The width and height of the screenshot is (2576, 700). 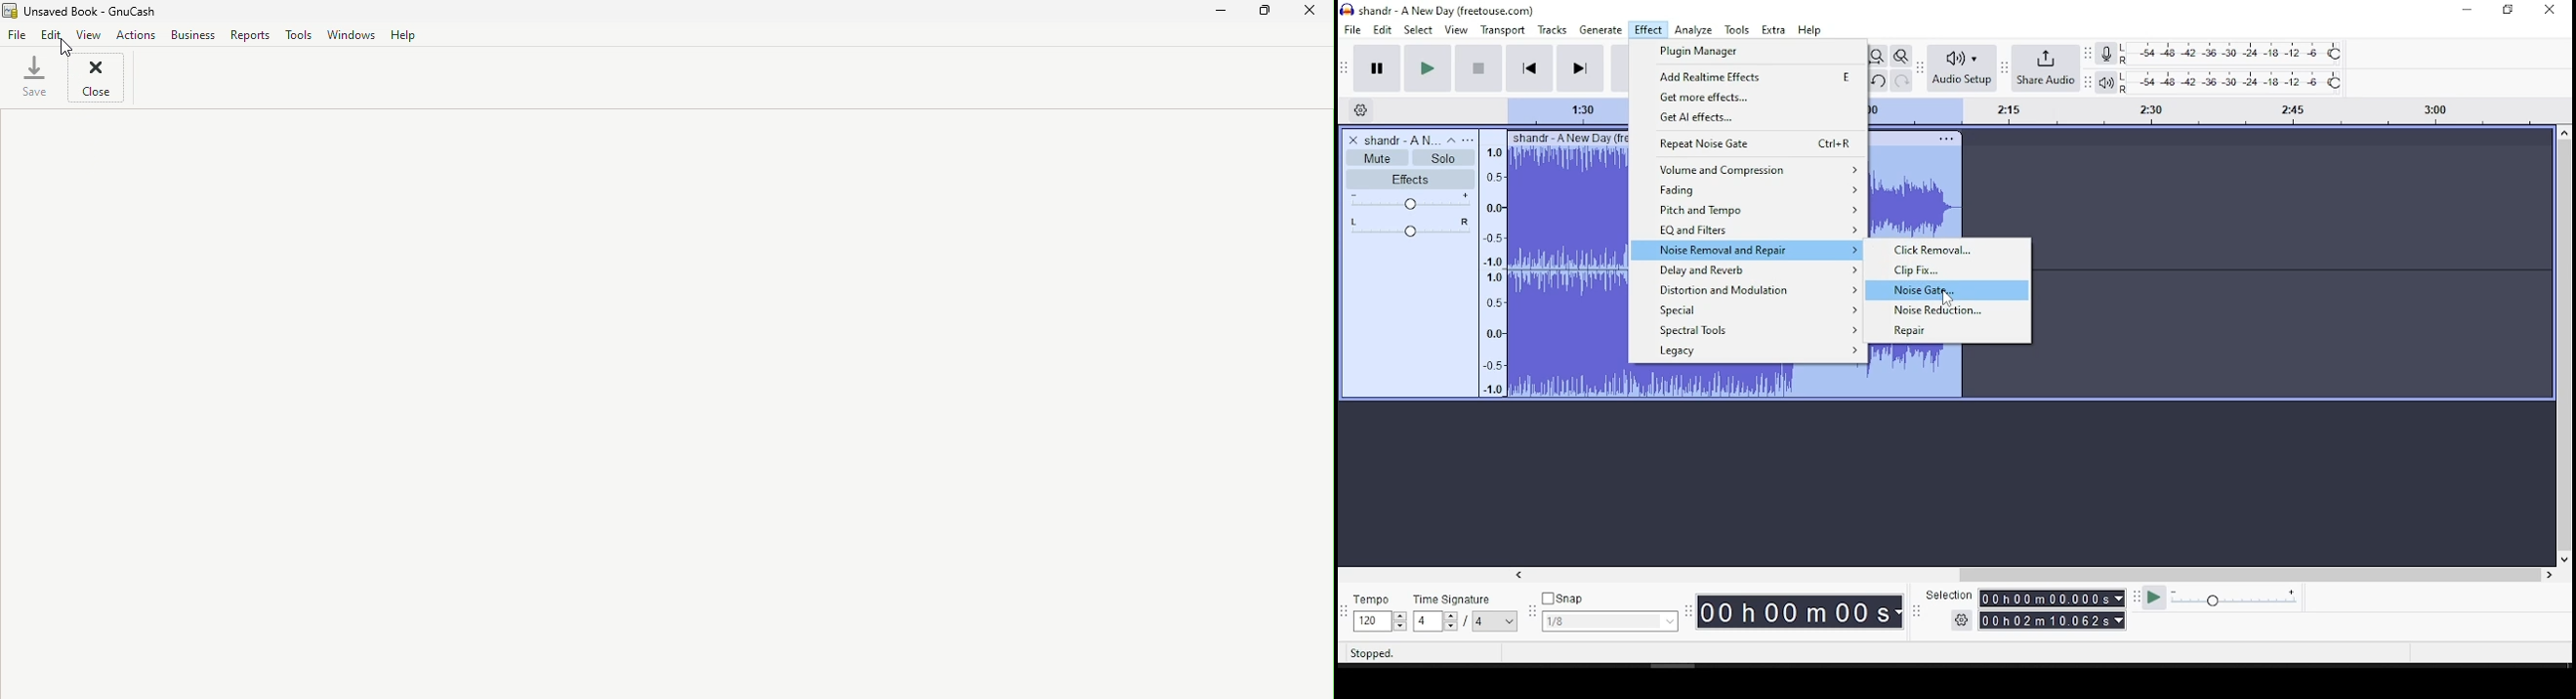 What do you see at coordinates (1374, 654) in the screenshot?
I see `Stopped` at bounding box center [1374, 654].